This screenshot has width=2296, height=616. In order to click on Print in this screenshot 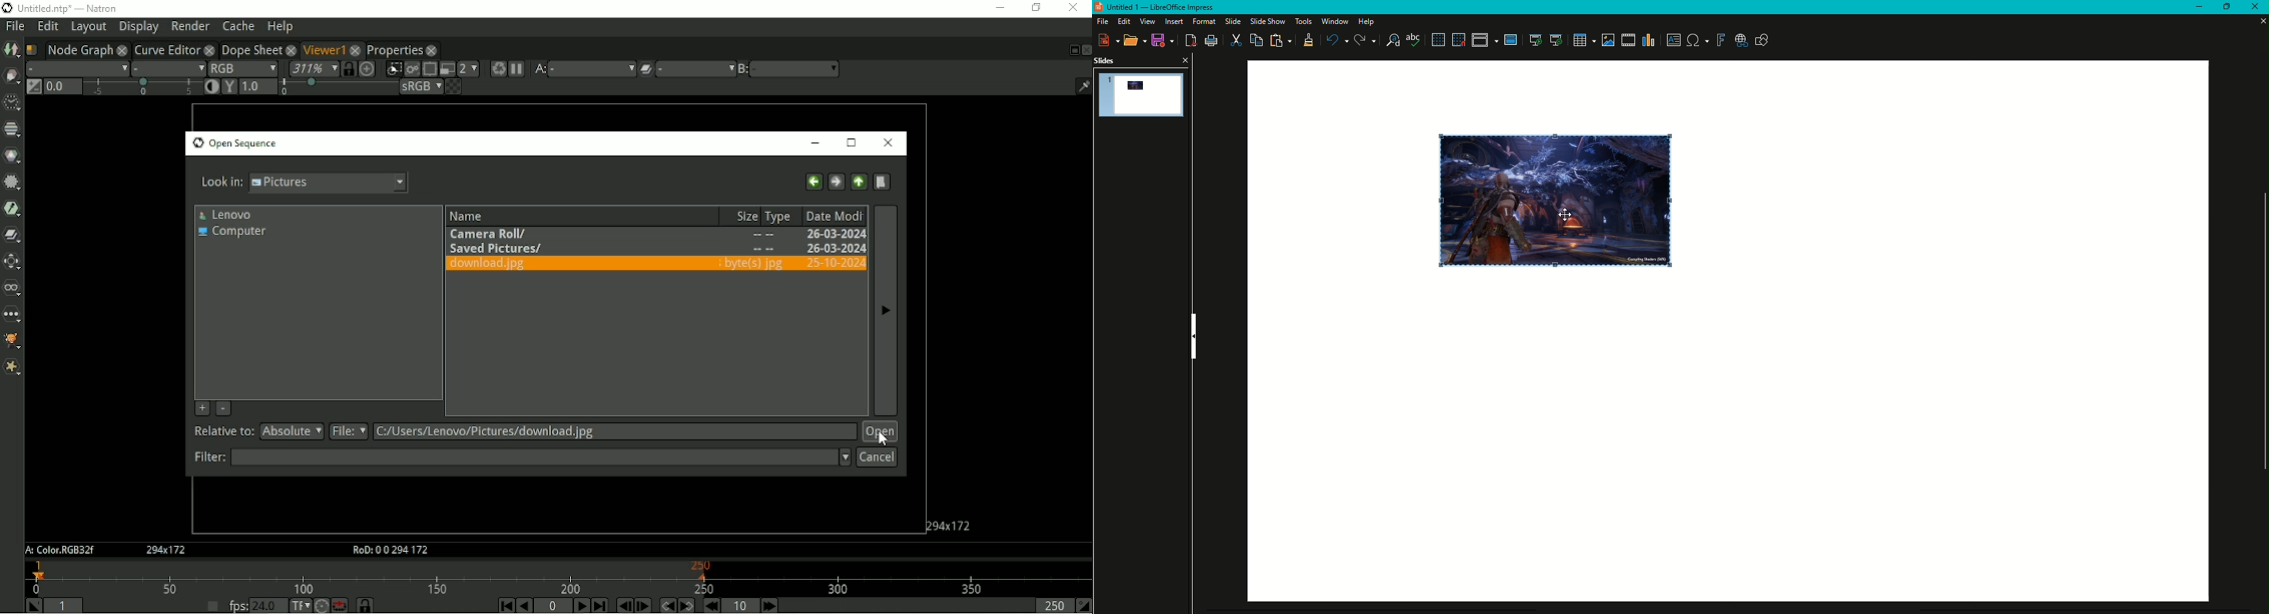, I will do `click(1211, 41)`.